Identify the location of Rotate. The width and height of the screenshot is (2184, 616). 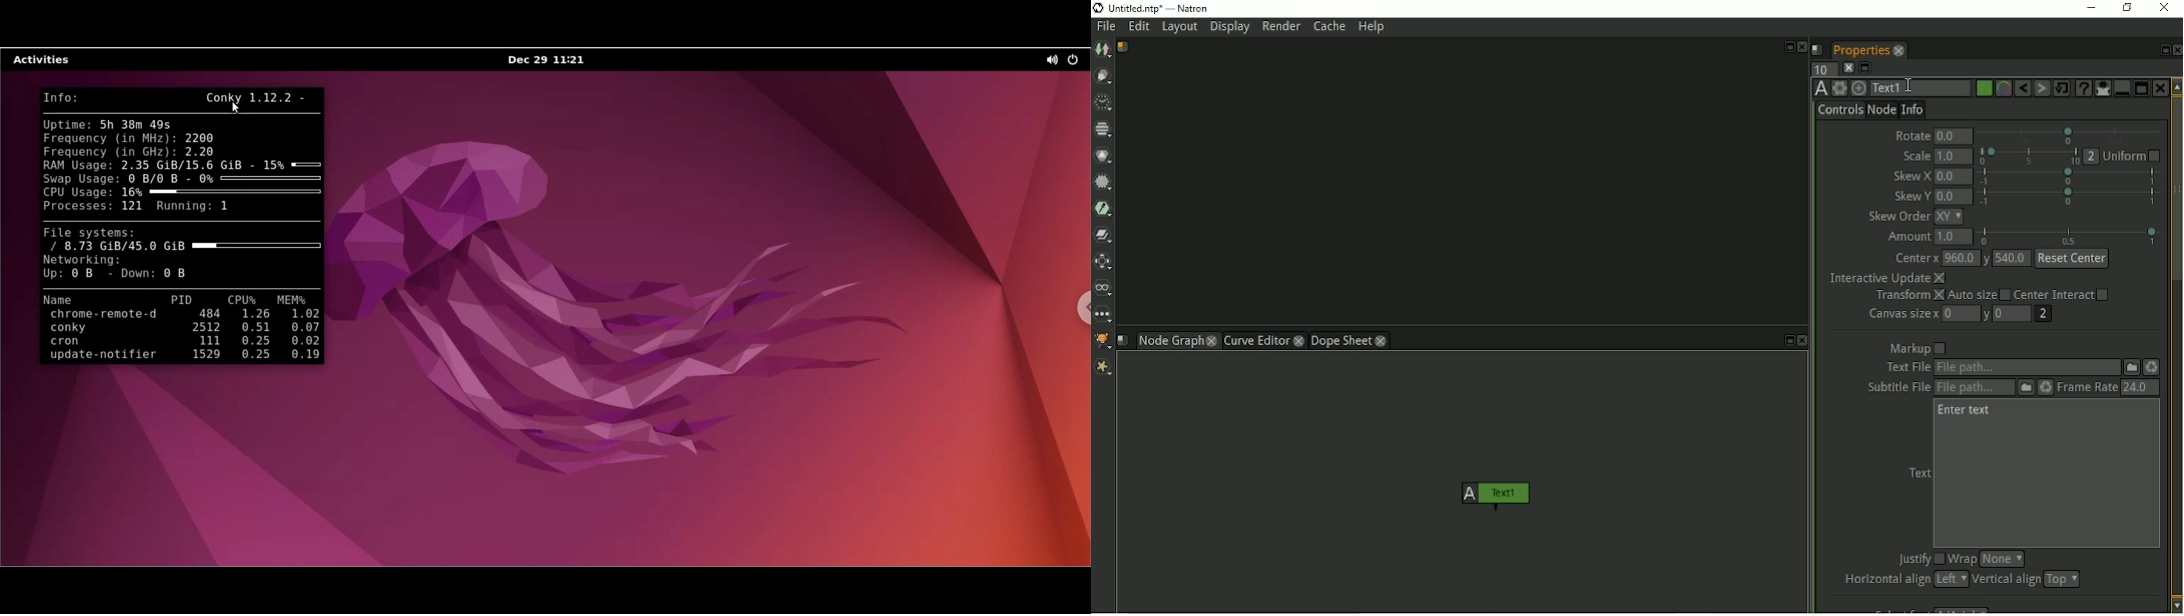
(1911, 133).